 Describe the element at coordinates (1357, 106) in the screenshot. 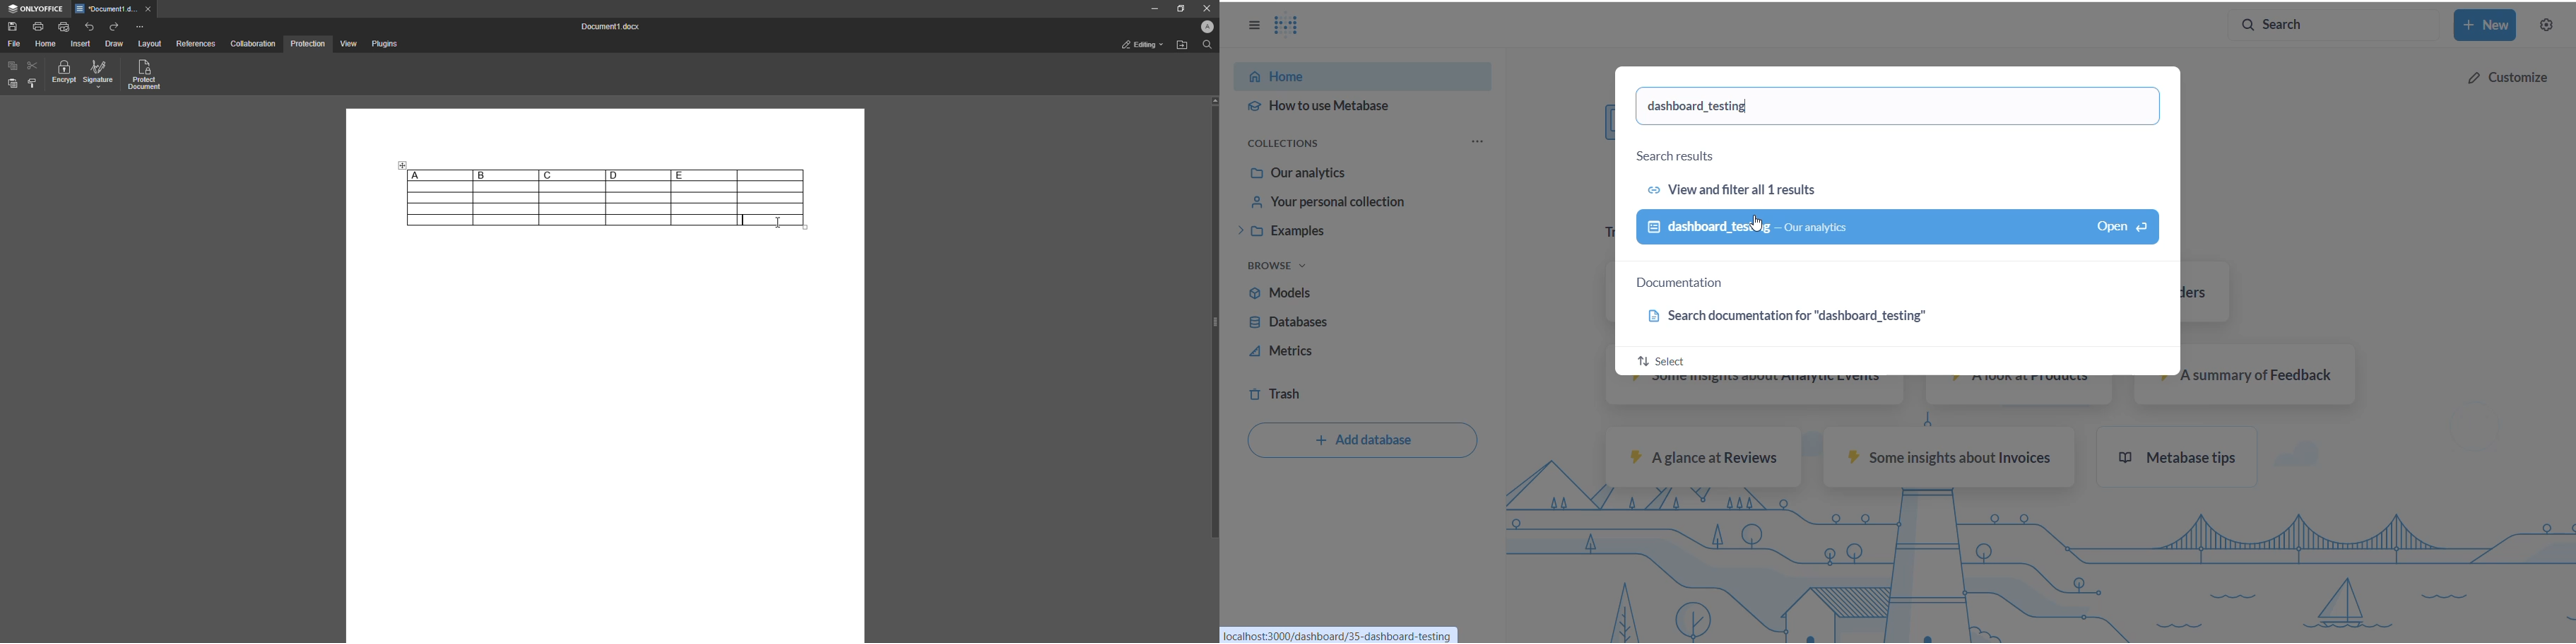

I see `how to use metabase` at that location.